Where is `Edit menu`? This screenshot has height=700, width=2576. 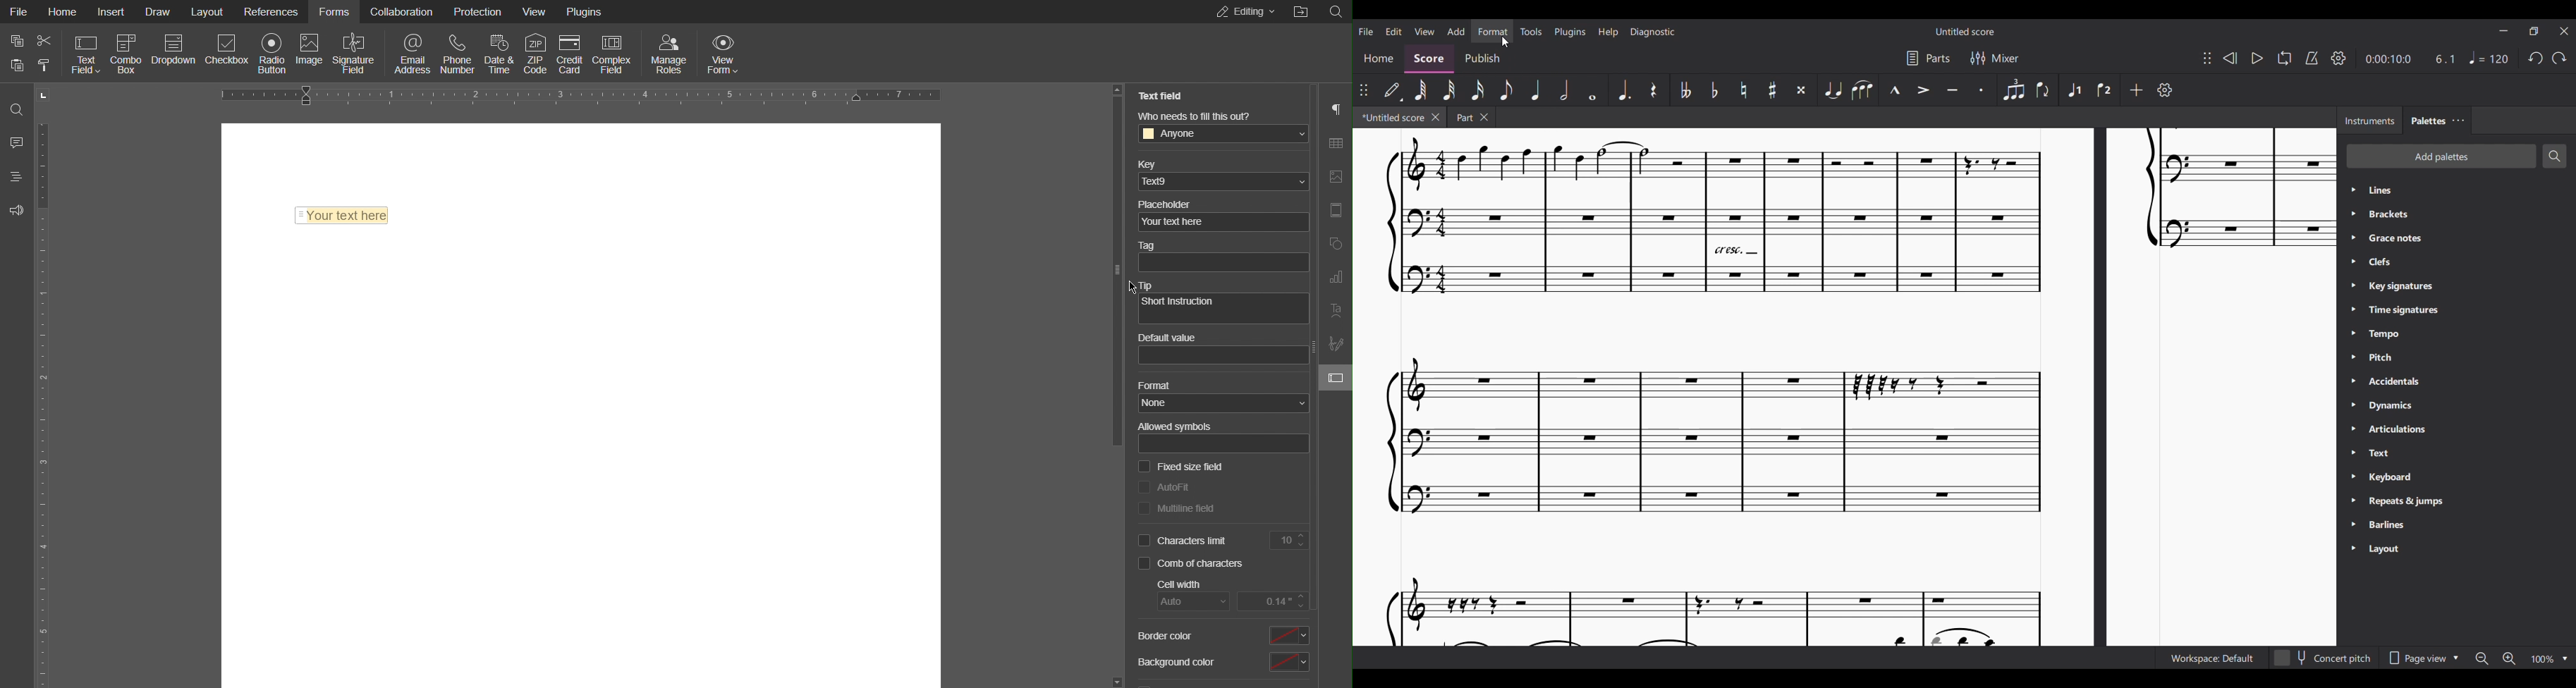 Edit menu is located at coordinates (1393, 31).